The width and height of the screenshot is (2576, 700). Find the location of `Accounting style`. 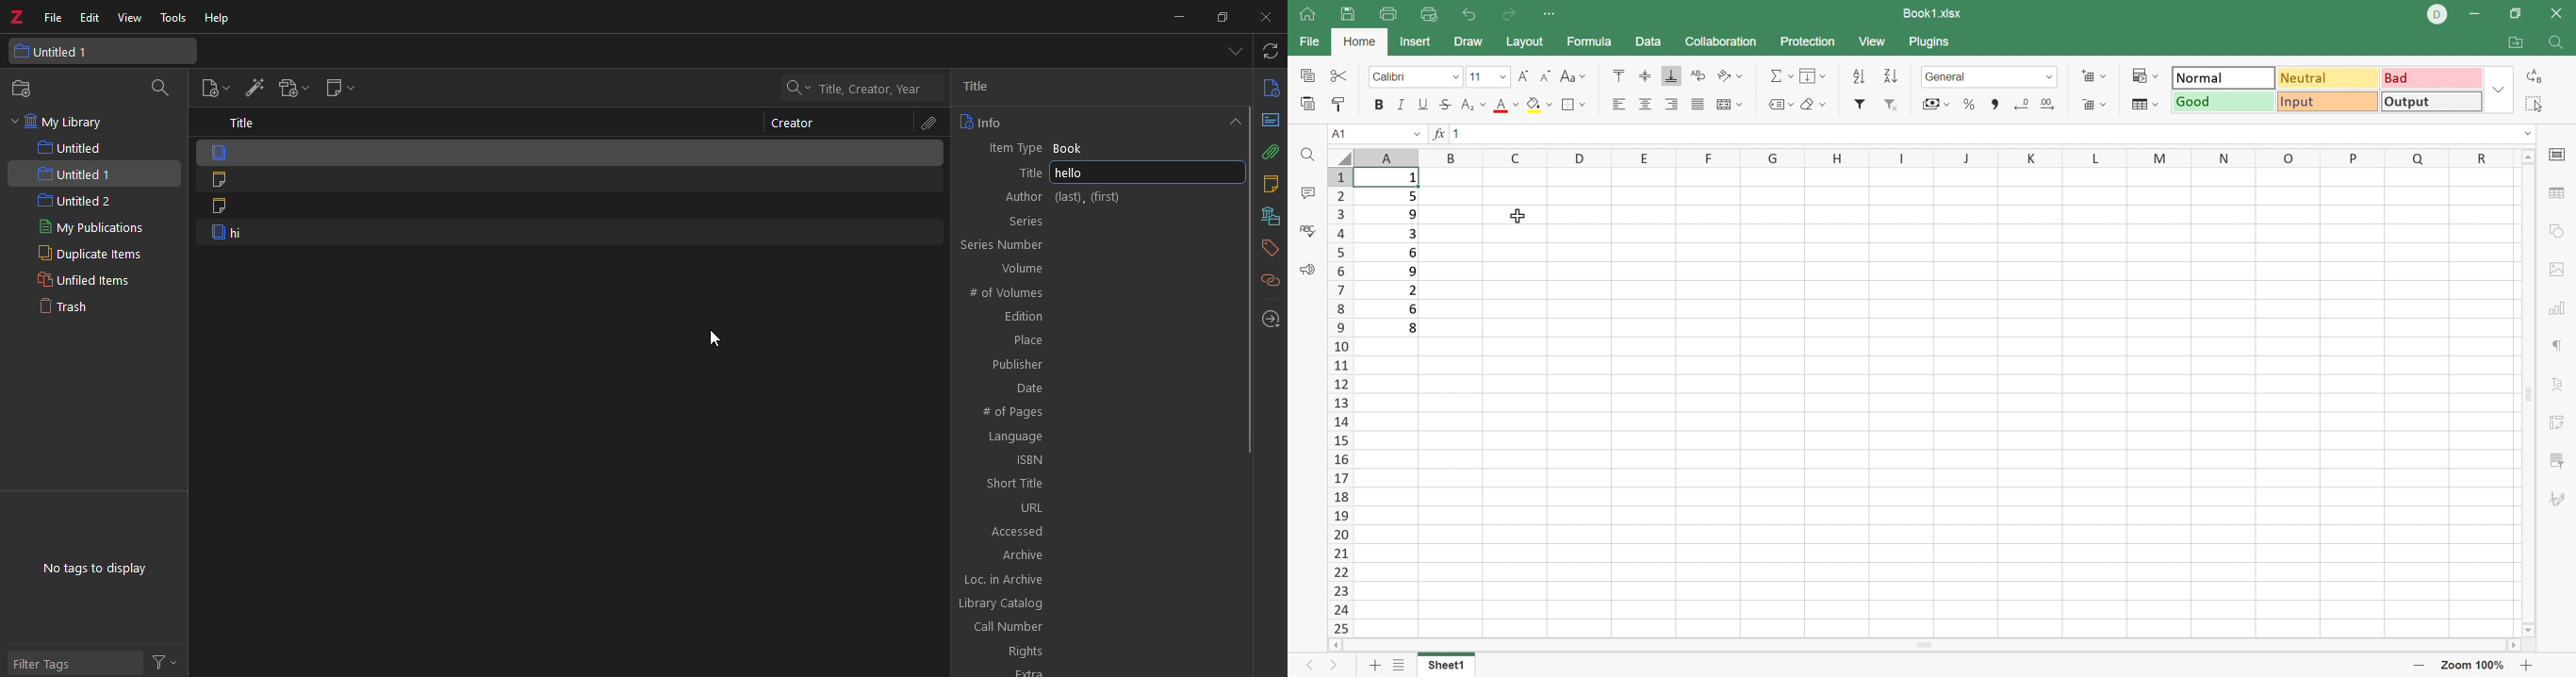

Accounting style is located at coordinates (1935, 103).